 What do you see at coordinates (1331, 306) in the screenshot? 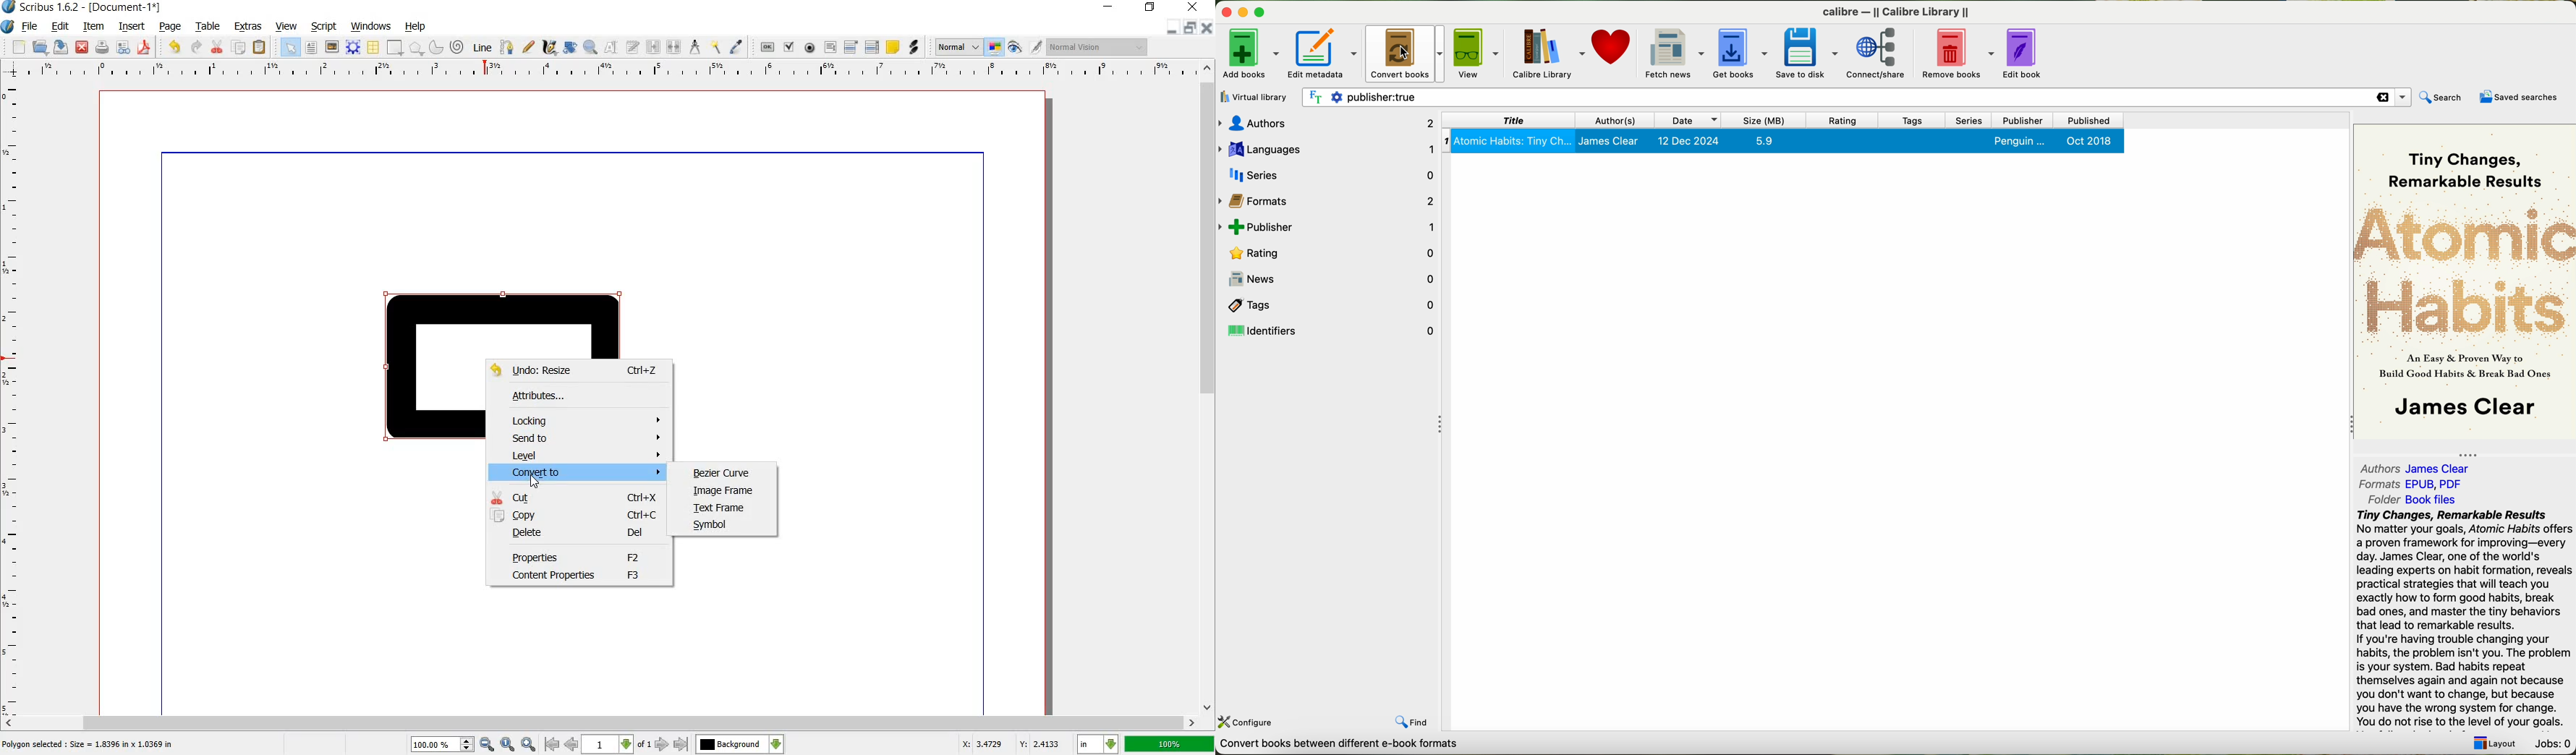
I see `tags` at bounding box center [1331, 306].